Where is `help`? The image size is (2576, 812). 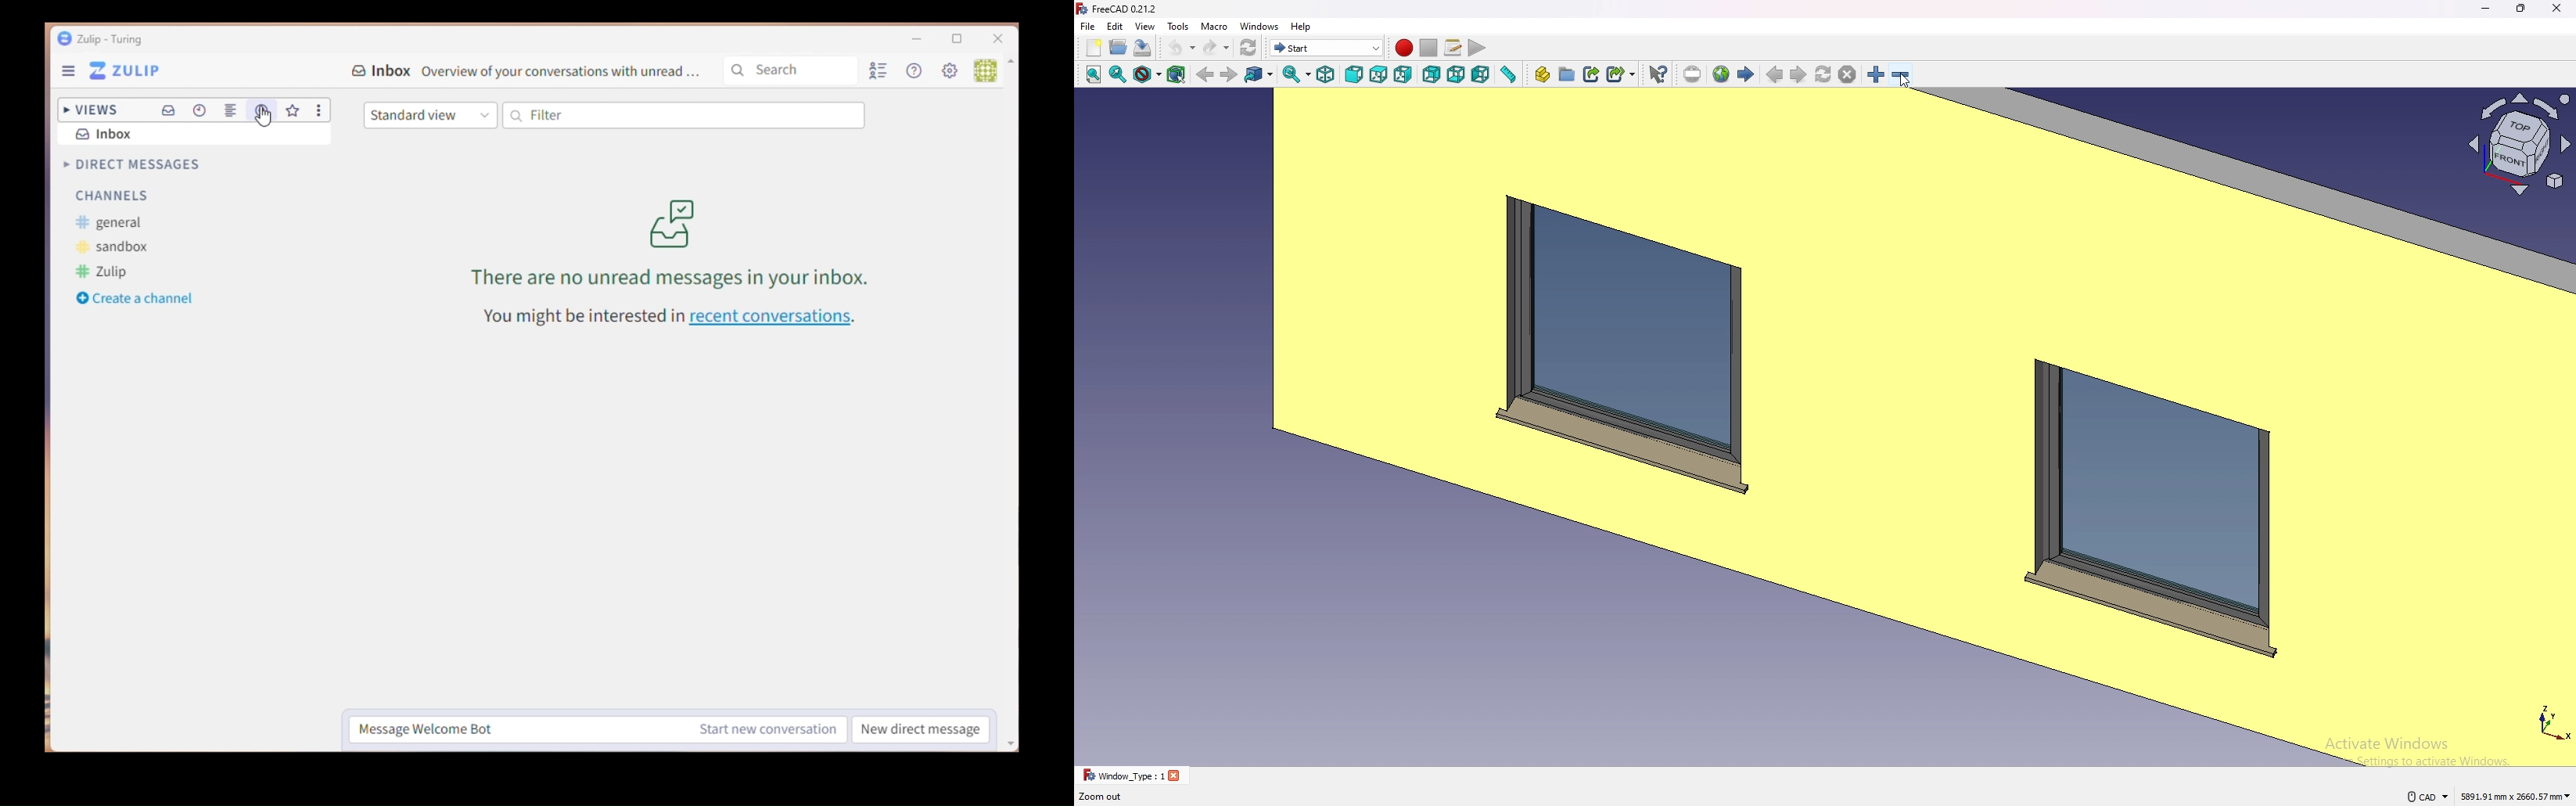
help is located at coordinates (1302, 26).